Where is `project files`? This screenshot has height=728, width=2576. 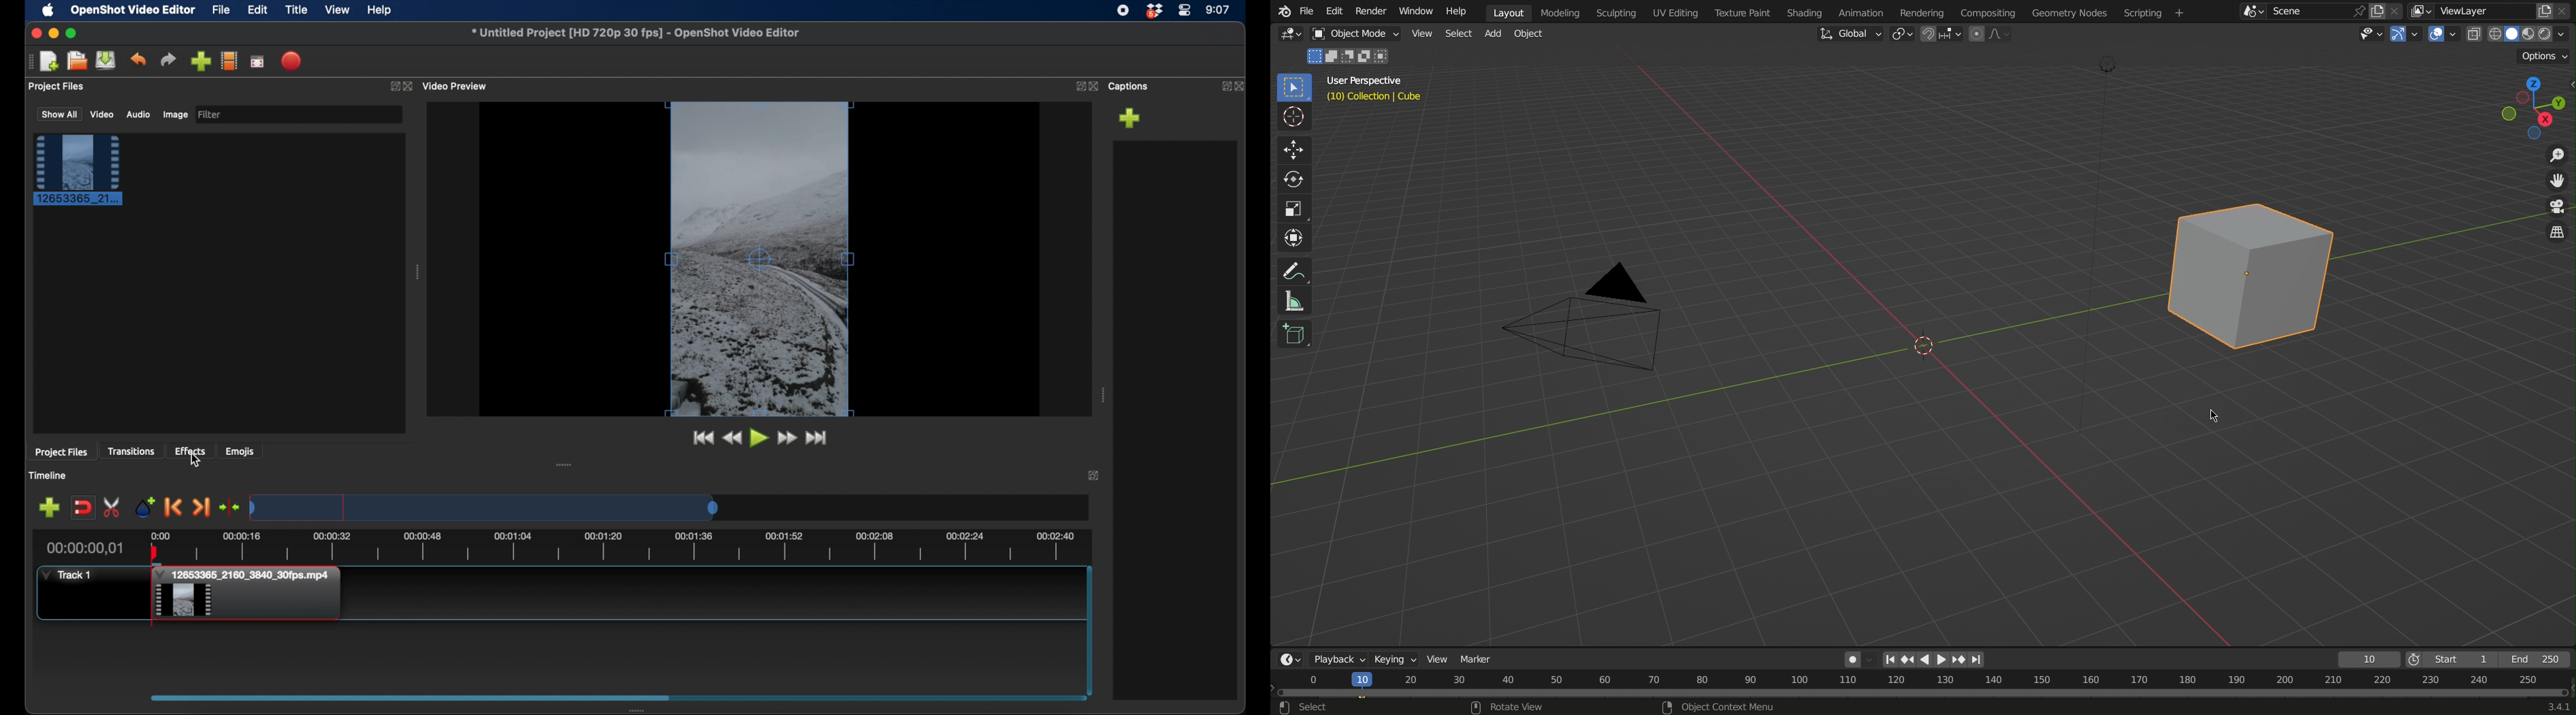
project files is located at coordinates (63, 453).